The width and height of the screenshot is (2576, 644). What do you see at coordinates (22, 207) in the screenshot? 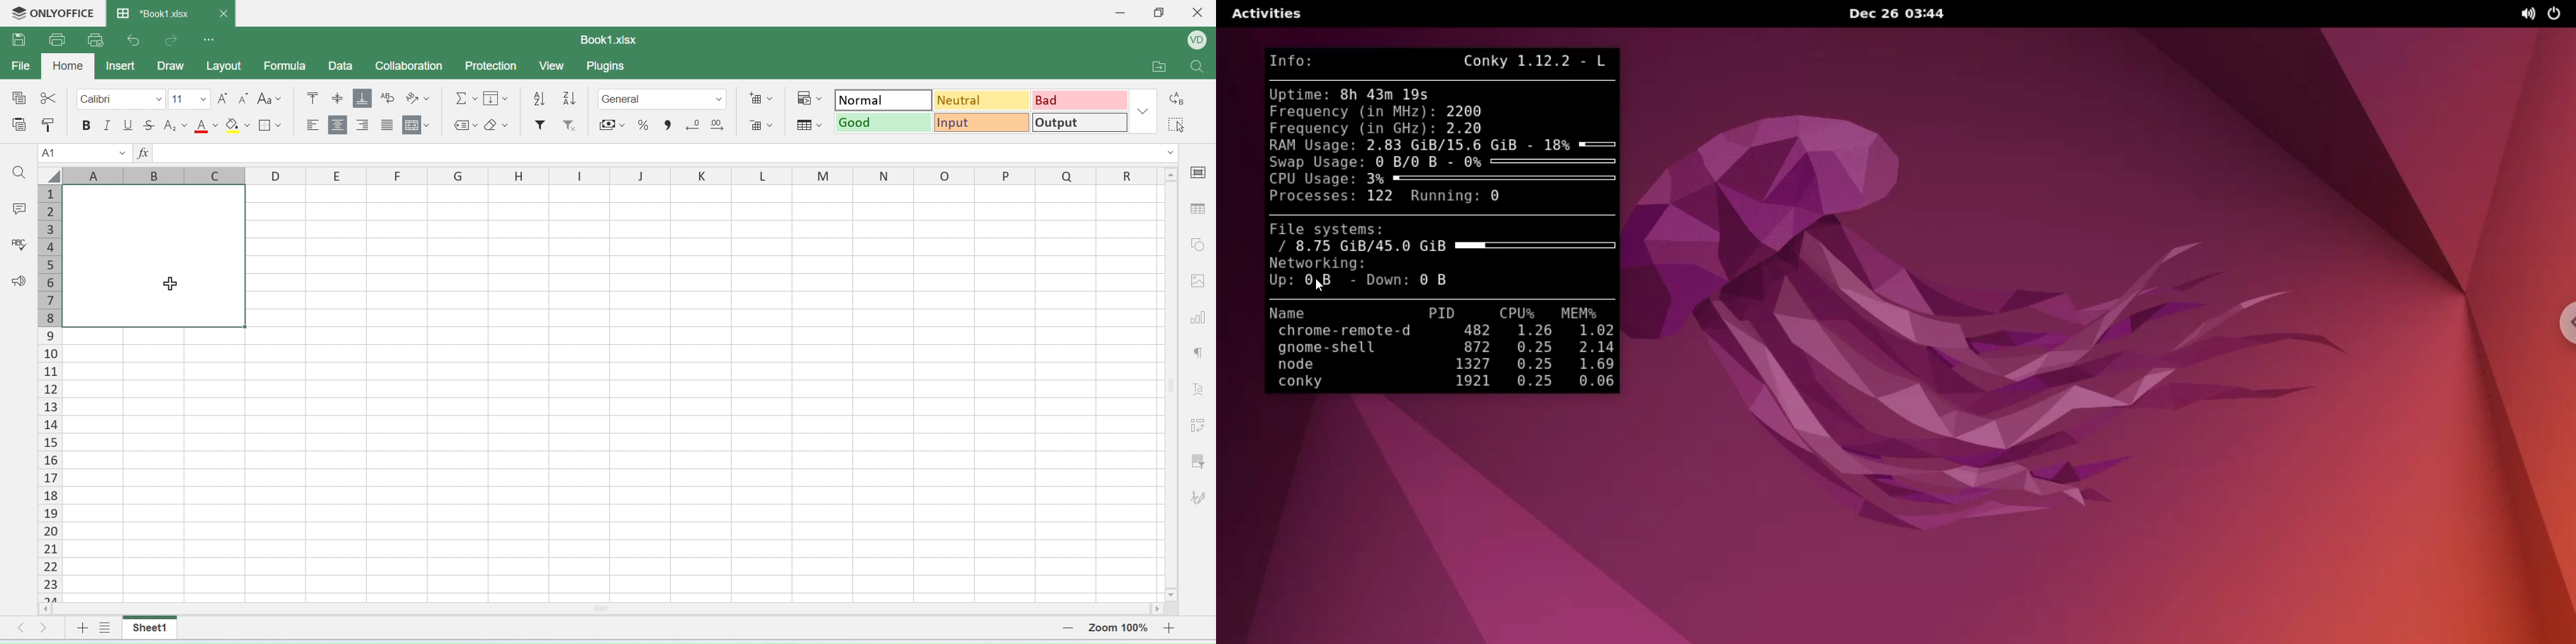
I see `comment` at bounding box center [22, 207].